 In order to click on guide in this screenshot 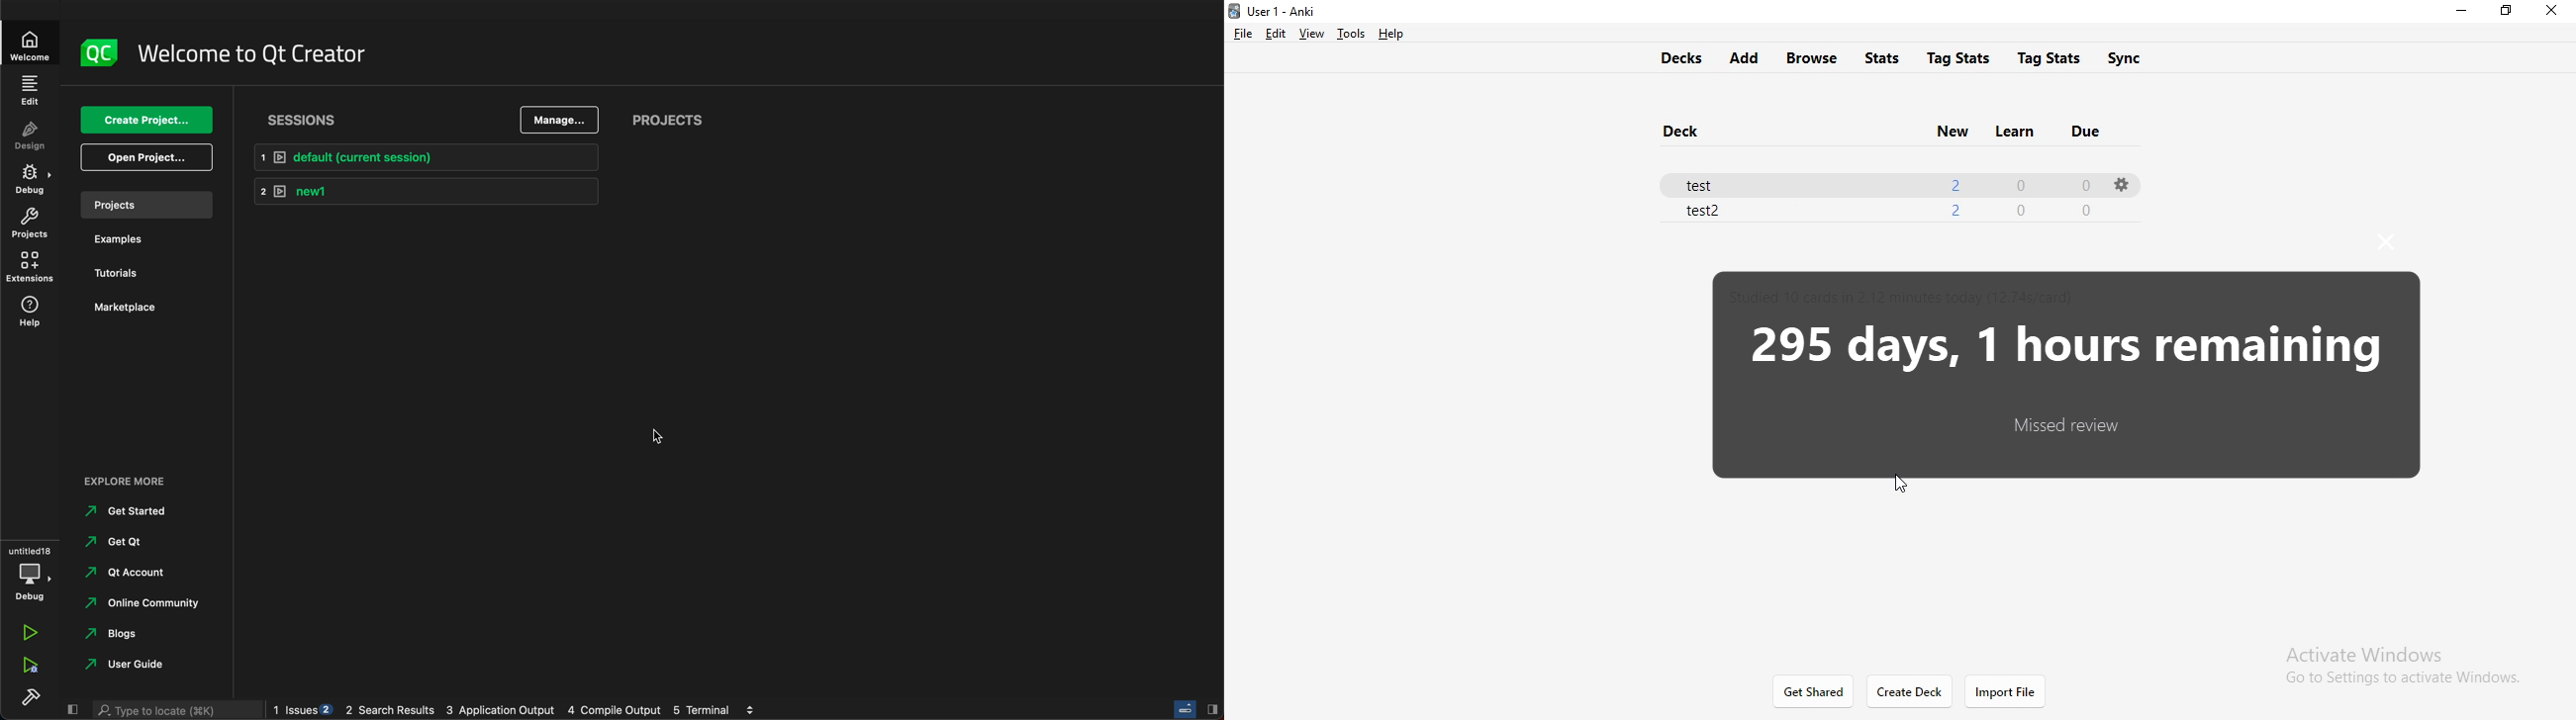, I will do `click(134, 666)`.